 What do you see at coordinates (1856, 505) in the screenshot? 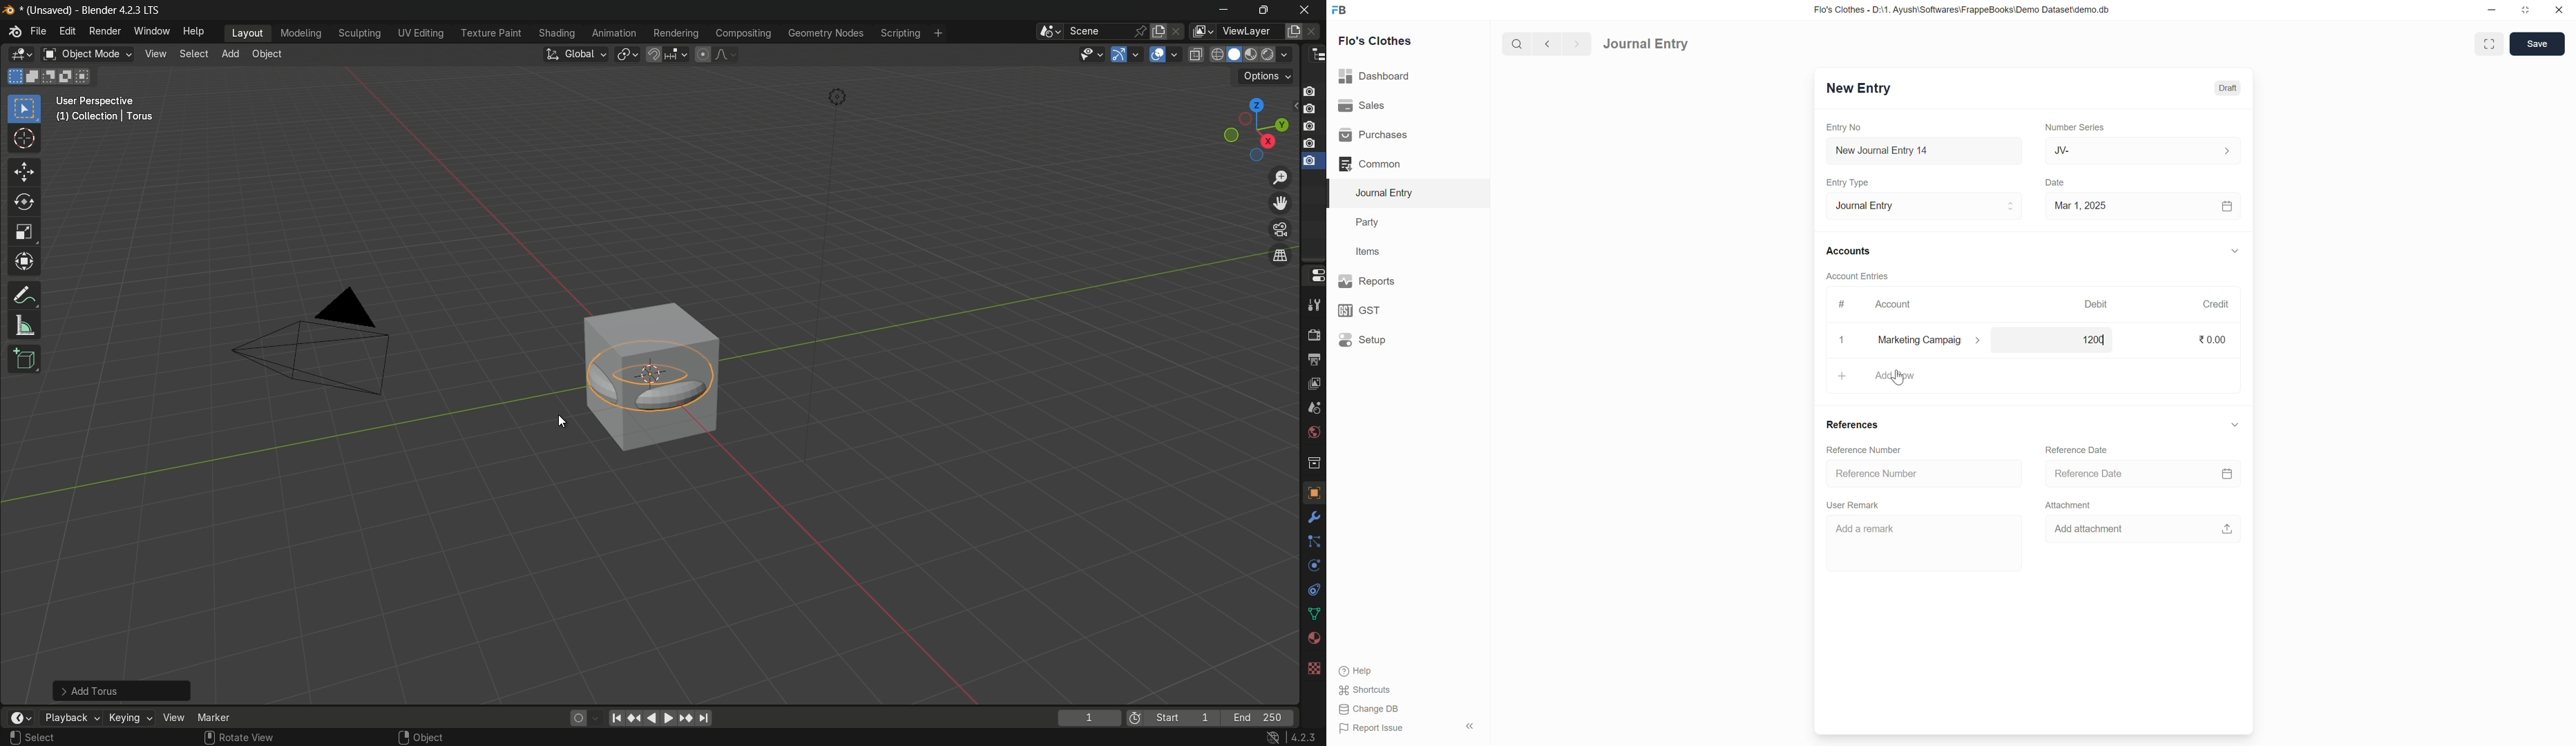
I see `User Remark` at bounding box center [1856, 505].